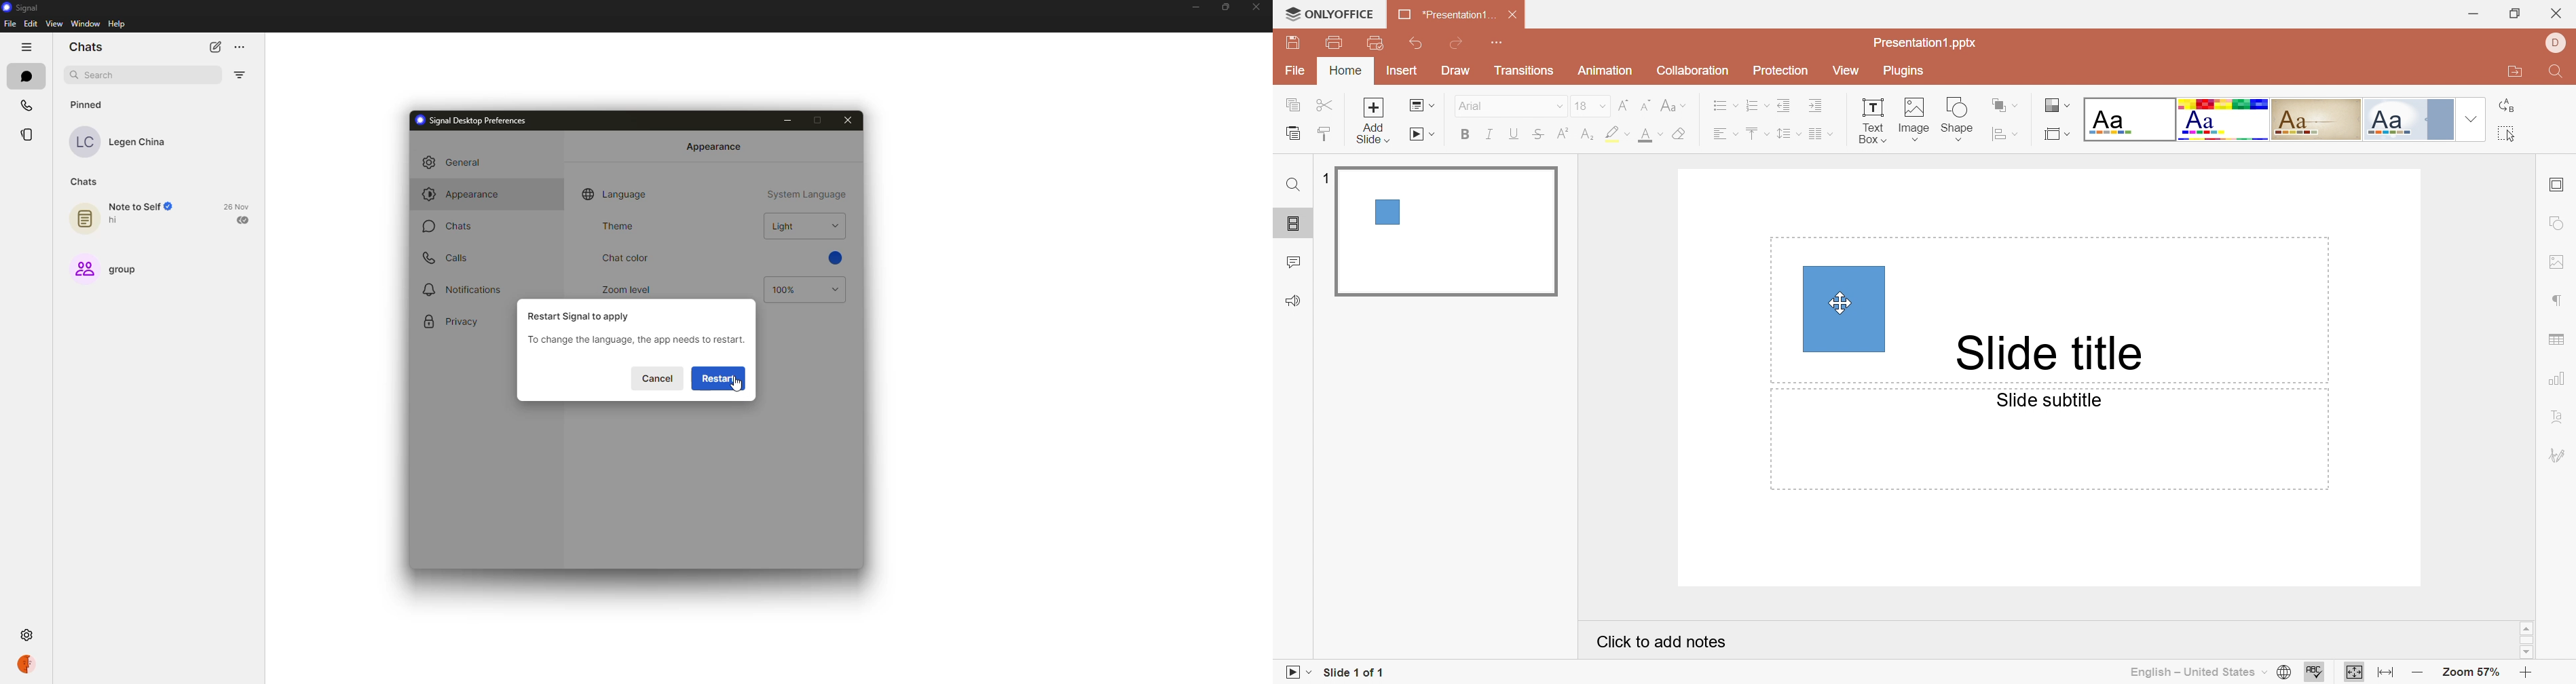  Describe the element at coordinates (2557, 339) in the screenshot. I see `Table settings` at that location.